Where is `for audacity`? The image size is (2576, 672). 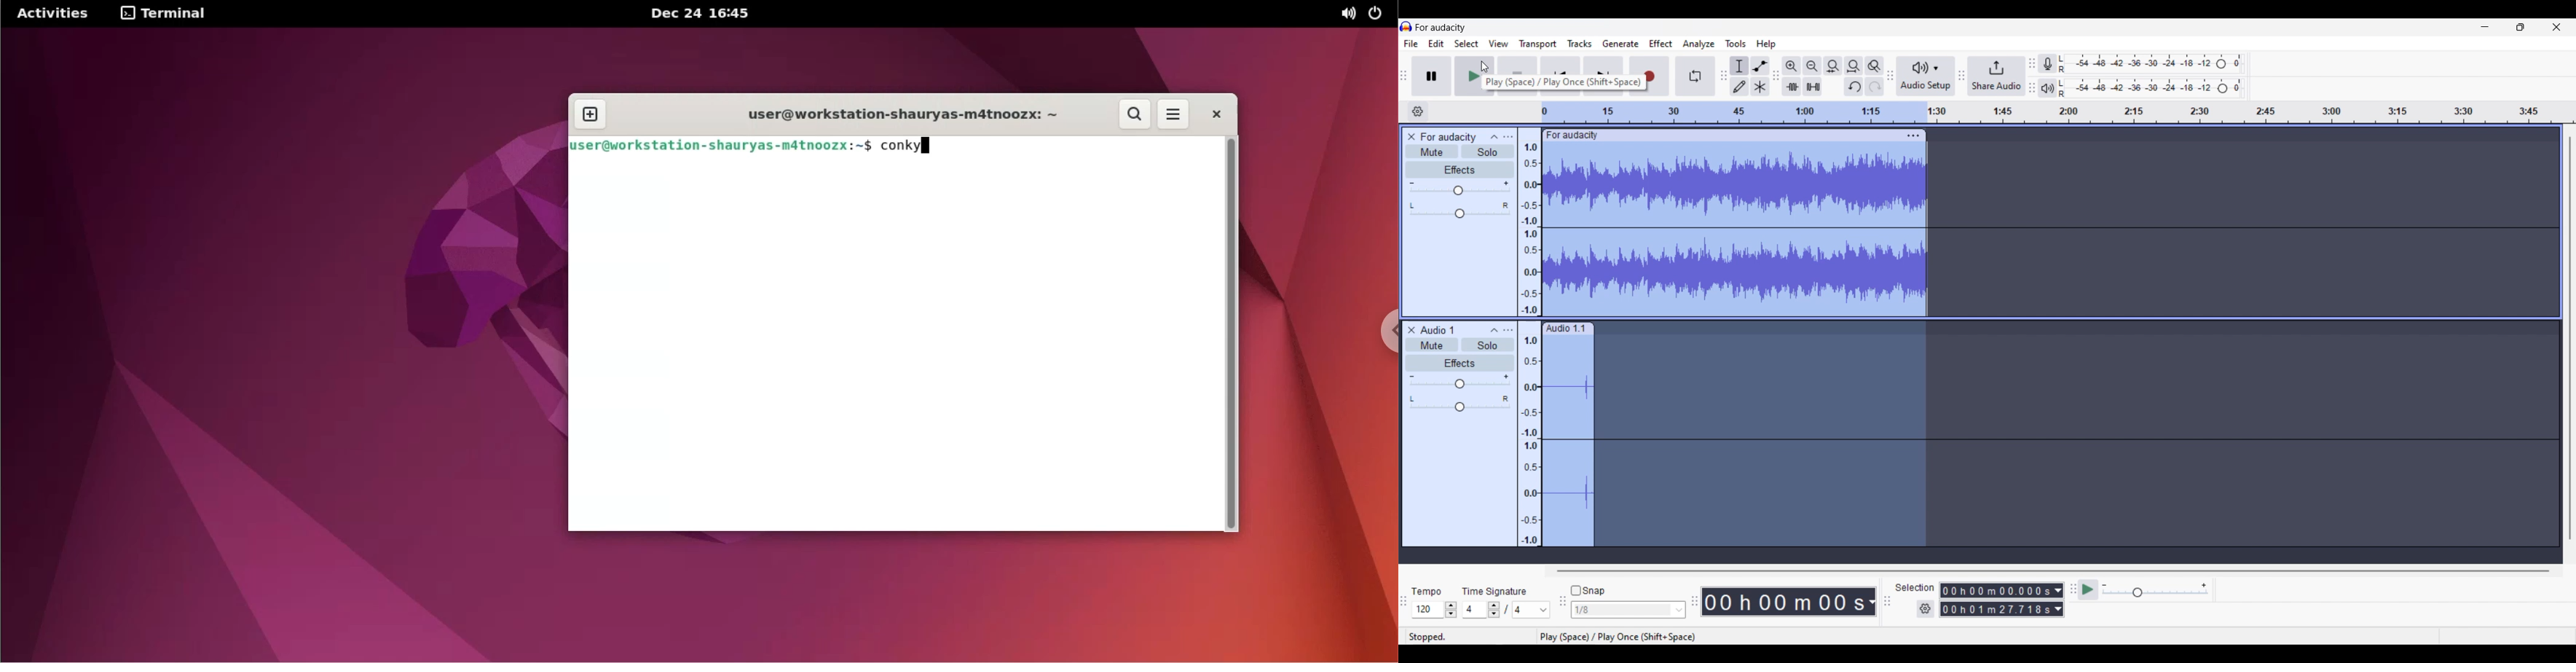
for audacity is located at coordinates (1573, 135).